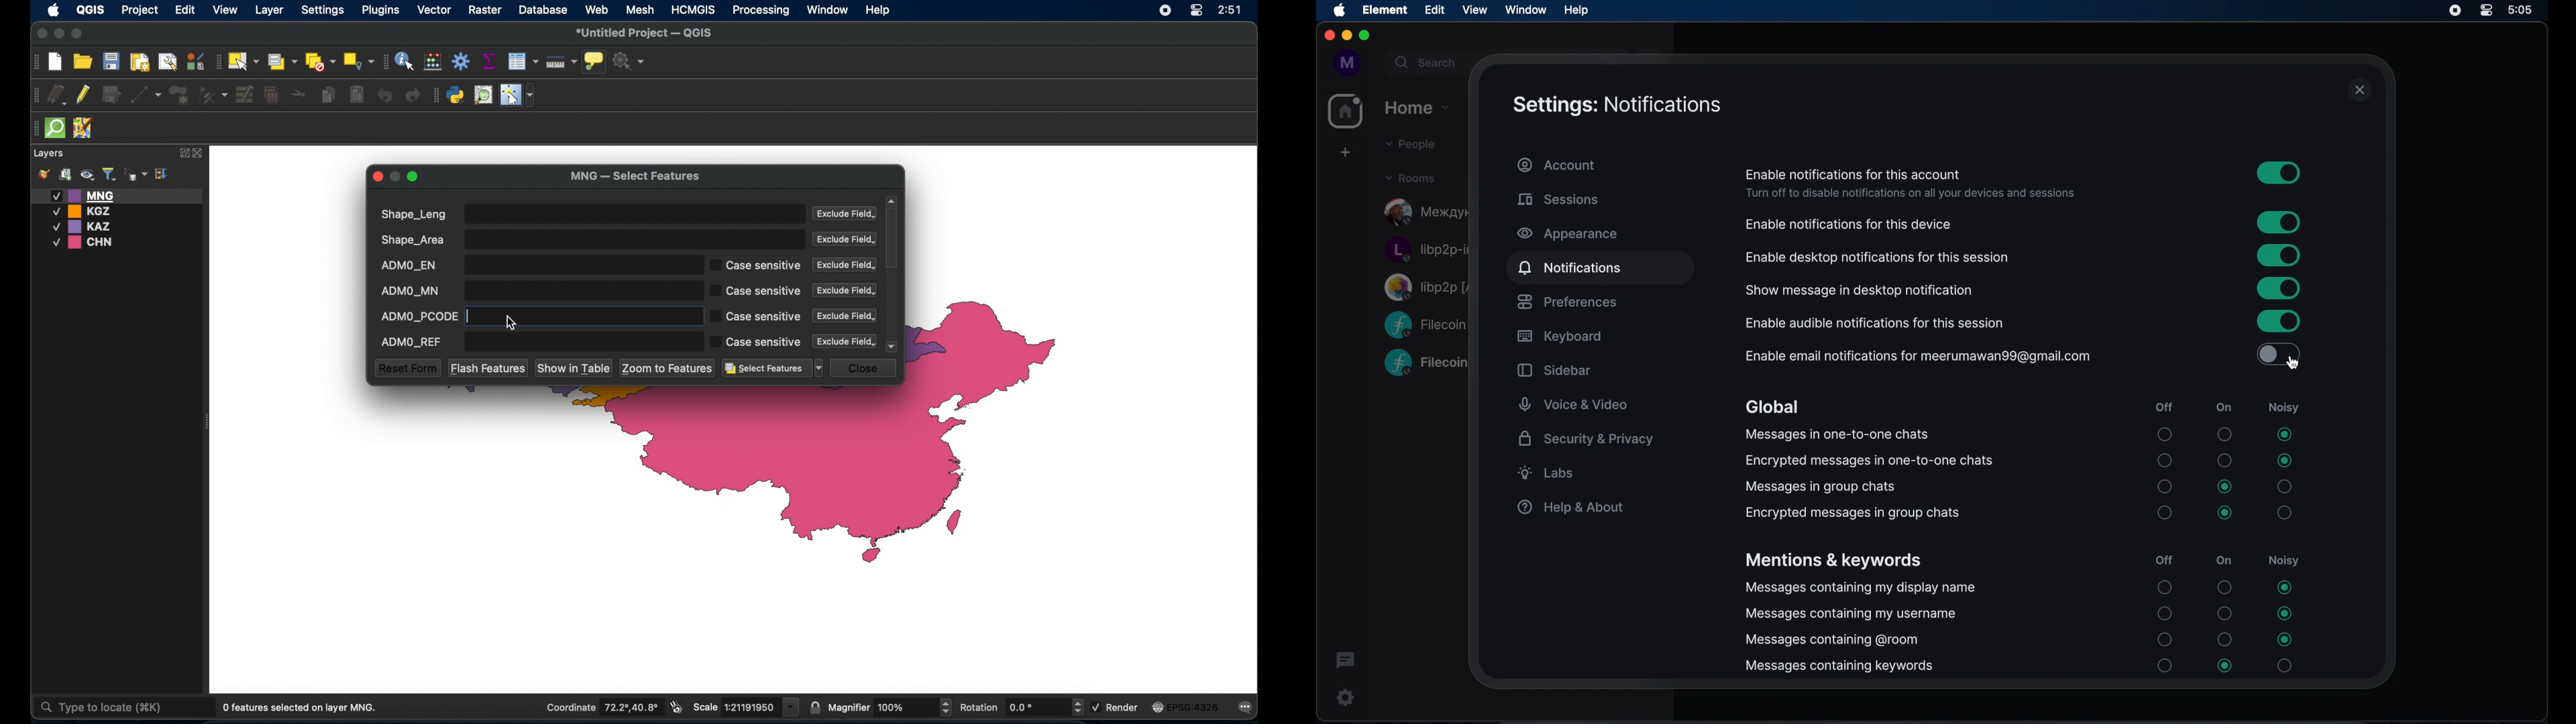  Describe the element at coordinates (1576, 9) in the screenshot. I see `help` at that location.